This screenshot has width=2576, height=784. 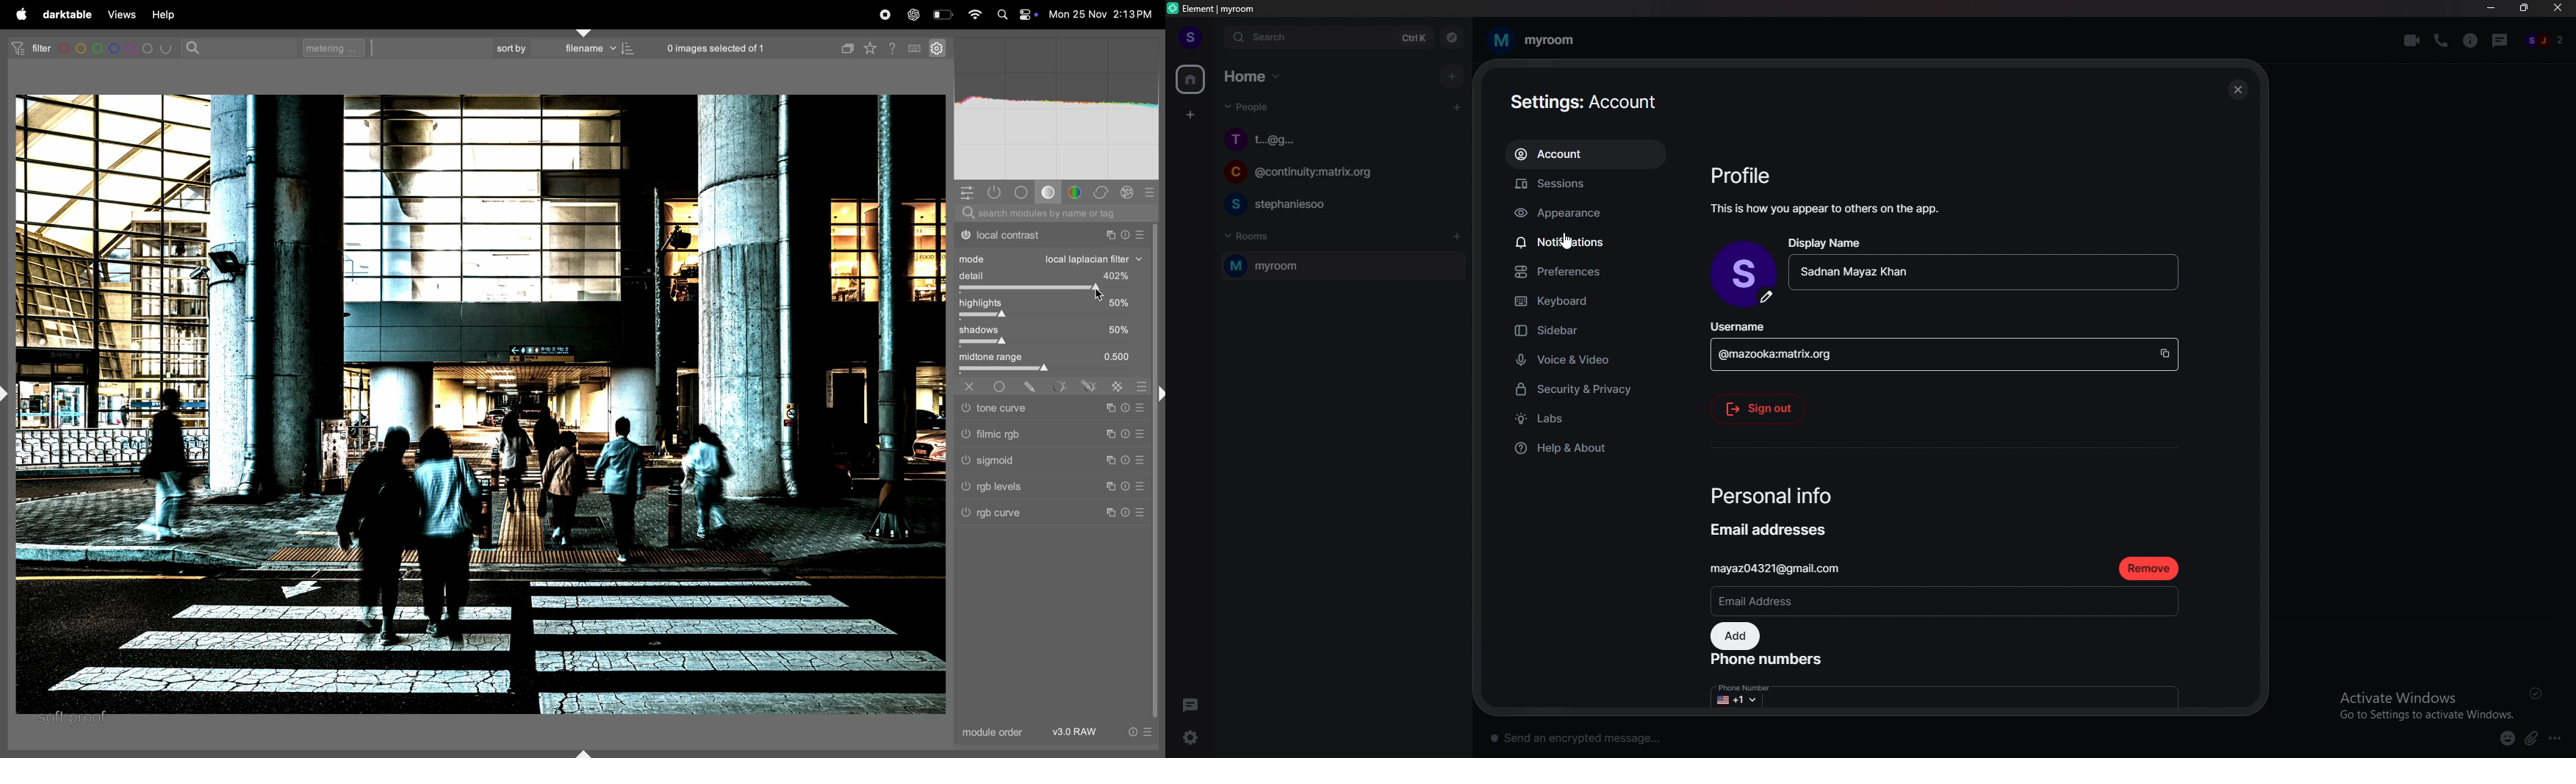 What do you see at coordinates (2558, 737) in the screenshot?
I see `options` at bounding box center [2558, 737].